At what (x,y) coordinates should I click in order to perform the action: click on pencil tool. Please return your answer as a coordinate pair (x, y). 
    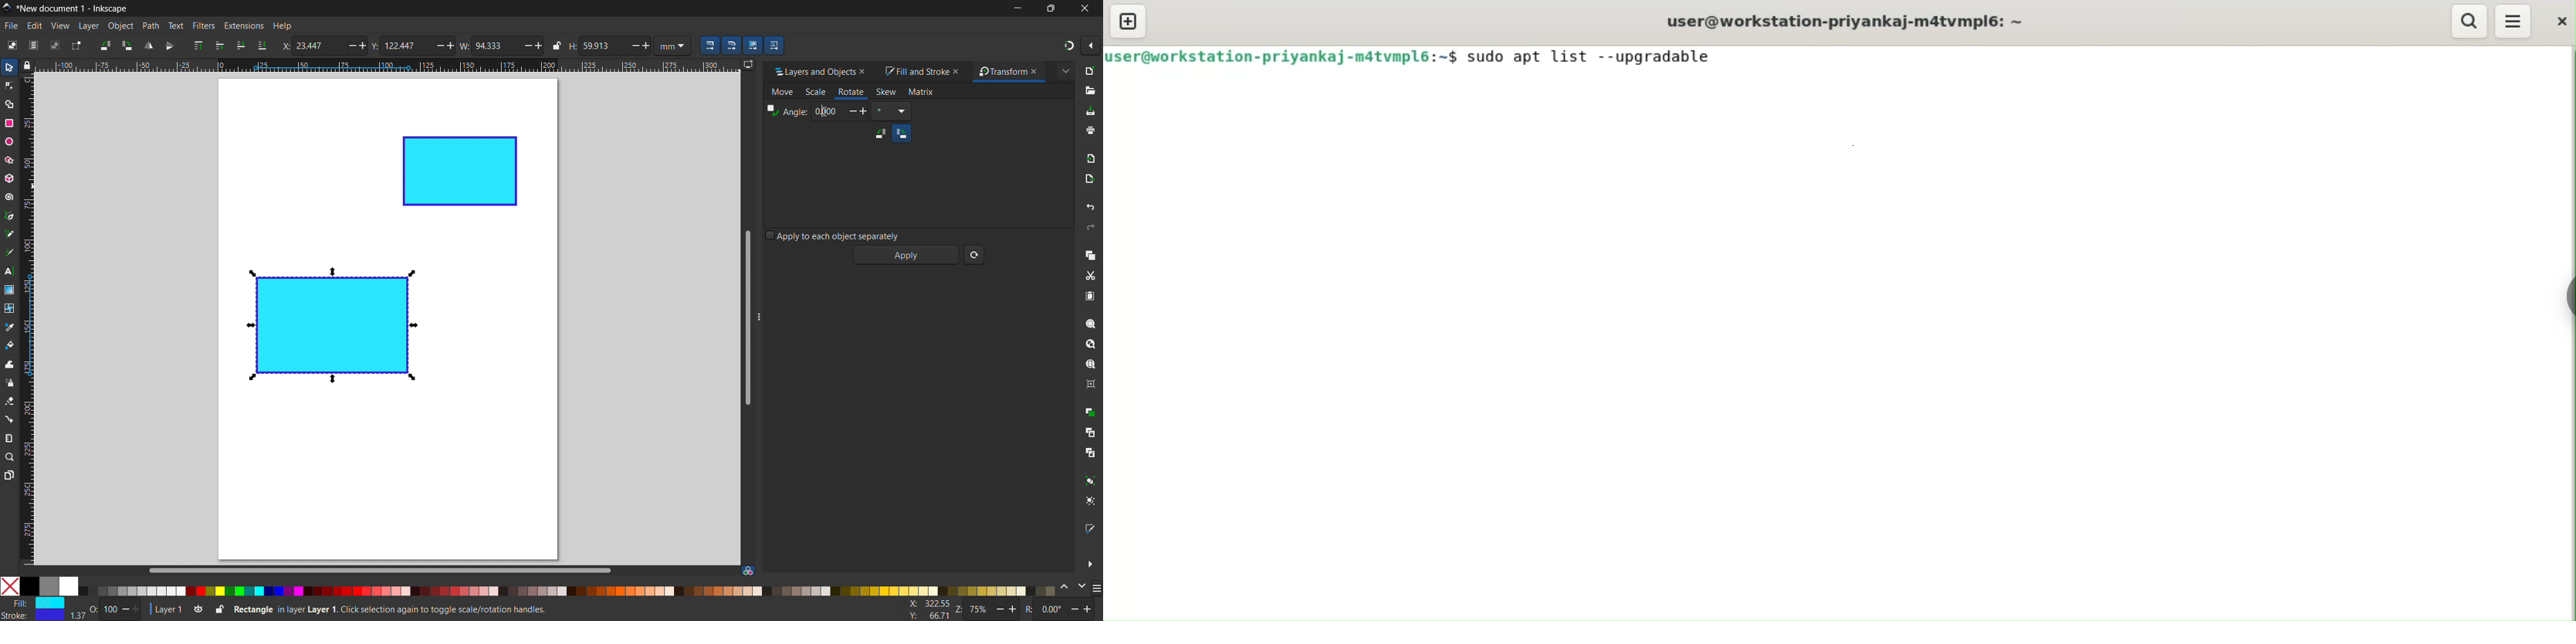
    Looking at the image, I should click on (8, 233).